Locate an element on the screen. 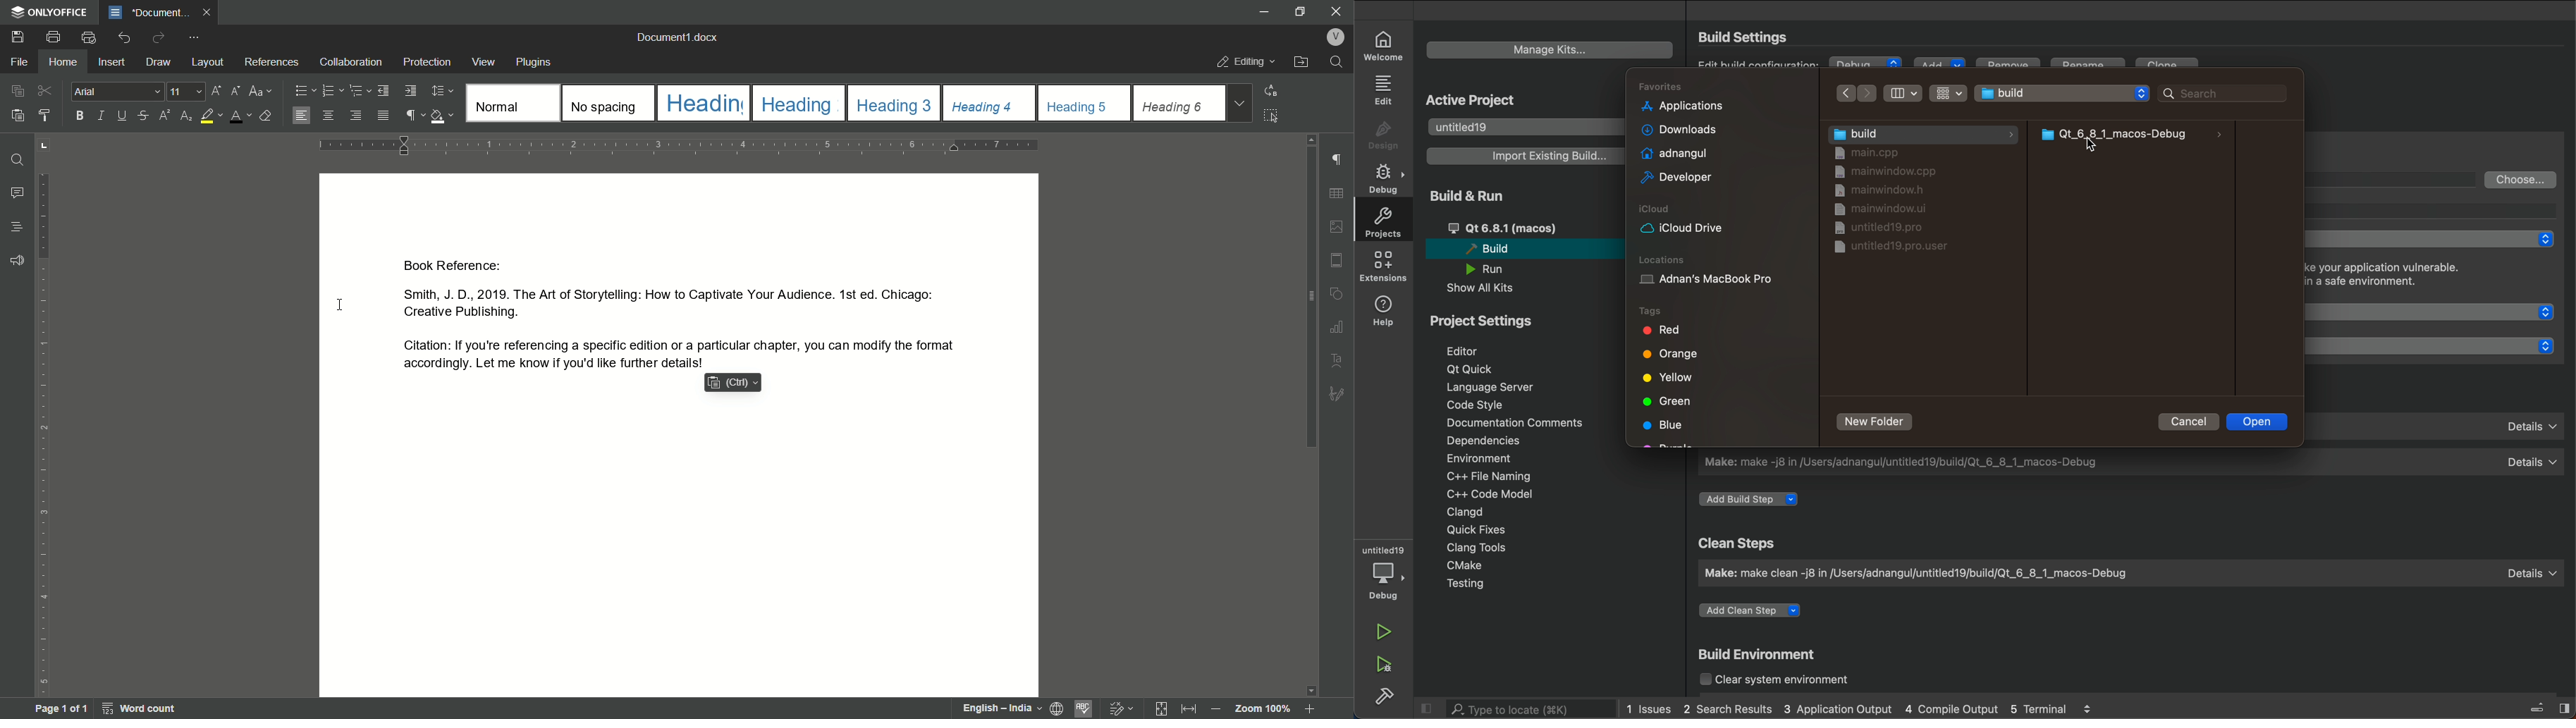 The image size is (2576, 728). ctrl is located at coordinates (731, 383).